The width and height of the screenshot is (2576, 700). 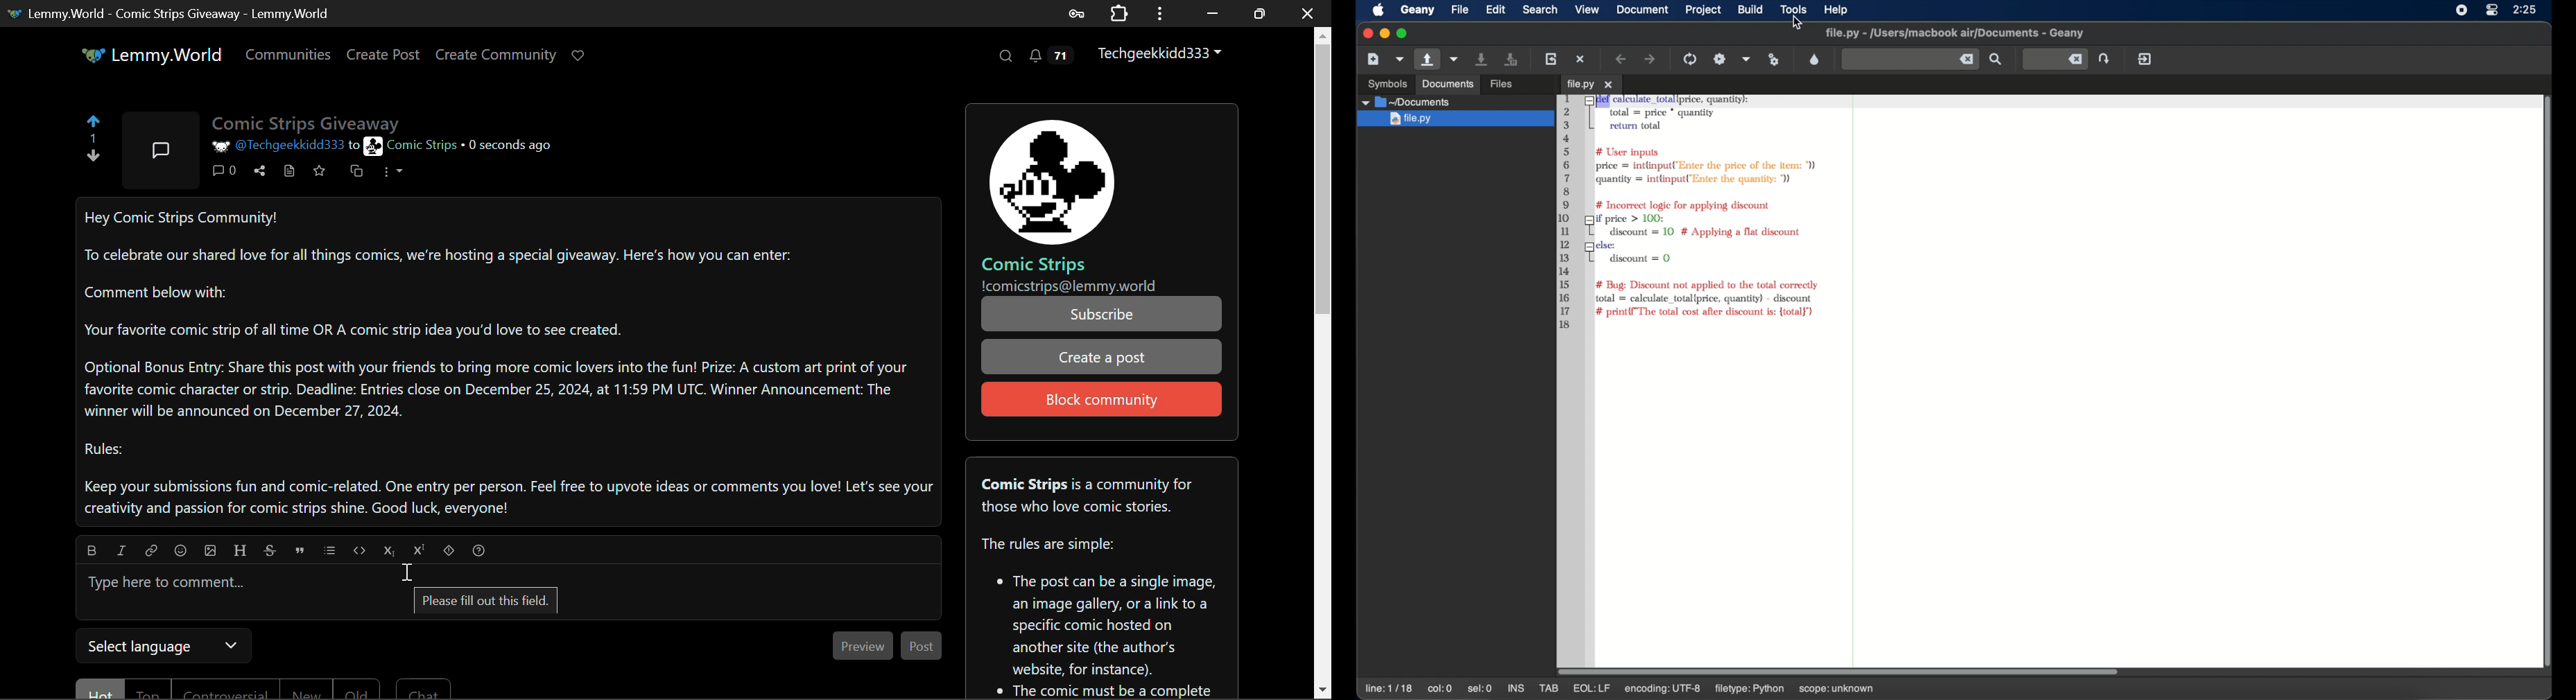 What do you see at coordinates (2055, 59) in the screenshot?
I see `jump to the entered line number` at bounding box center [2055, 59].